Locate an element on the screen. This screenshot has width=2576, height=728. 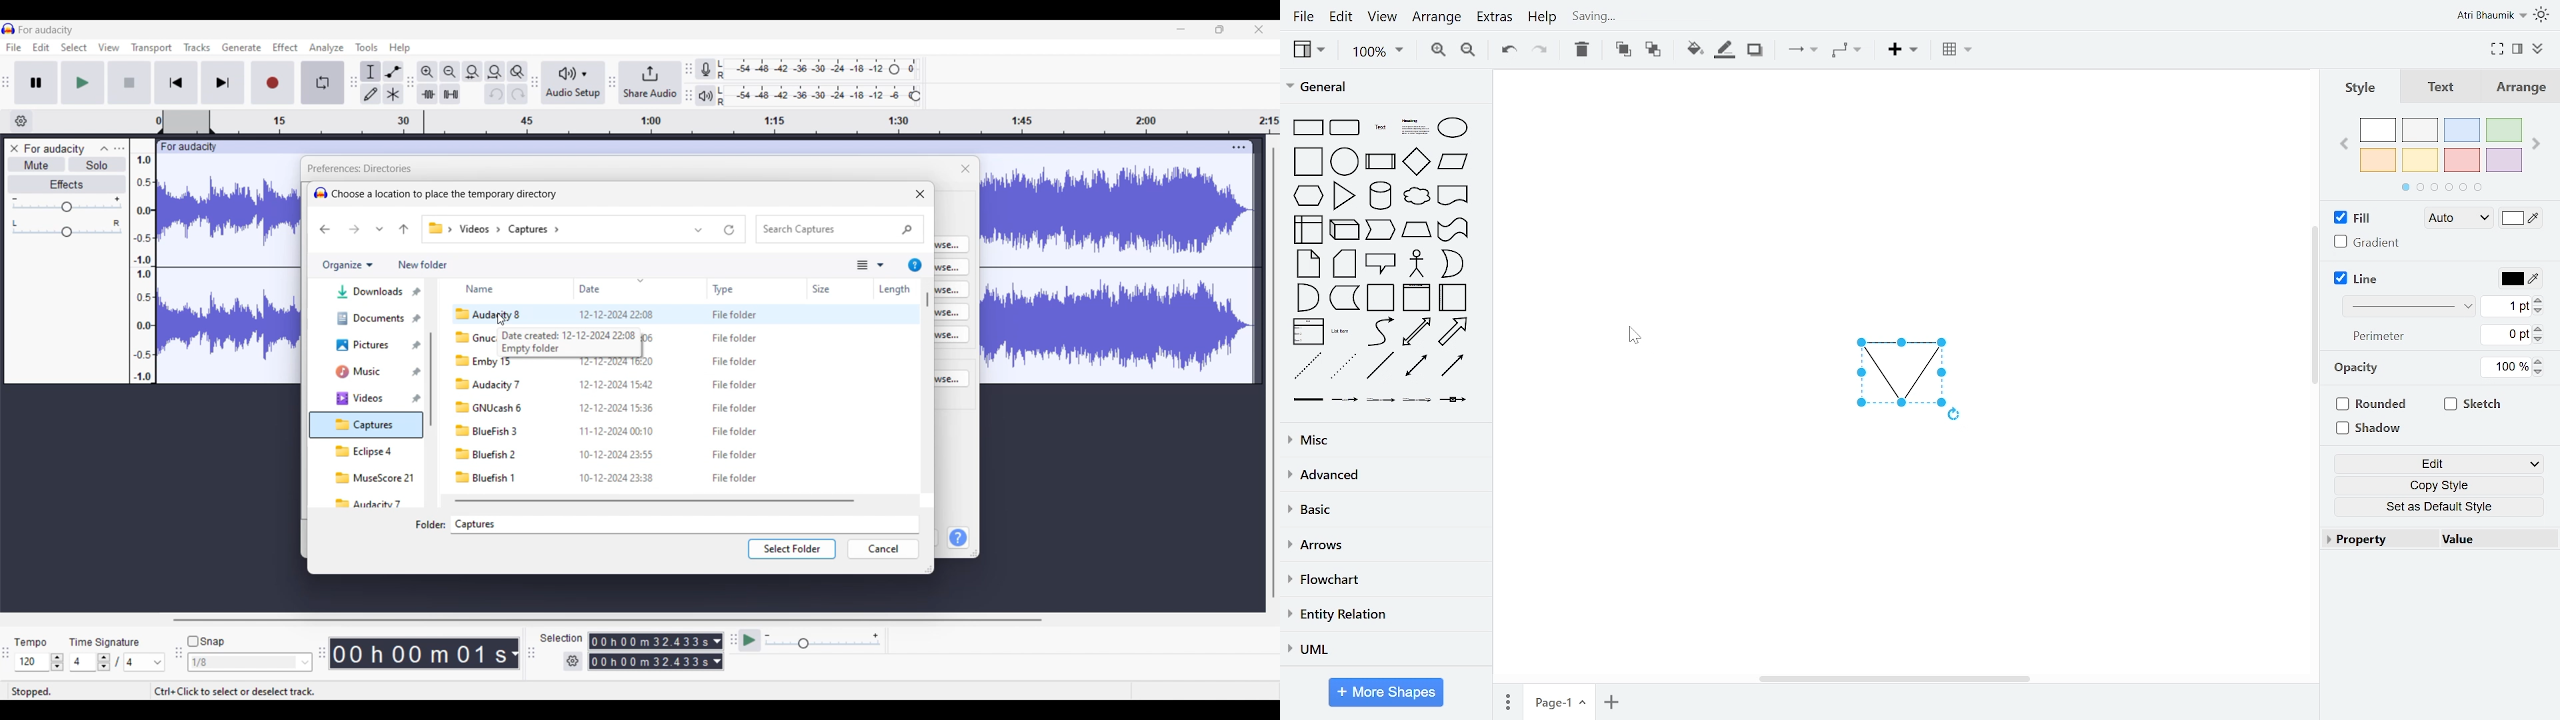
Move to previous folder in pathway is located at coordinates (404, 229).